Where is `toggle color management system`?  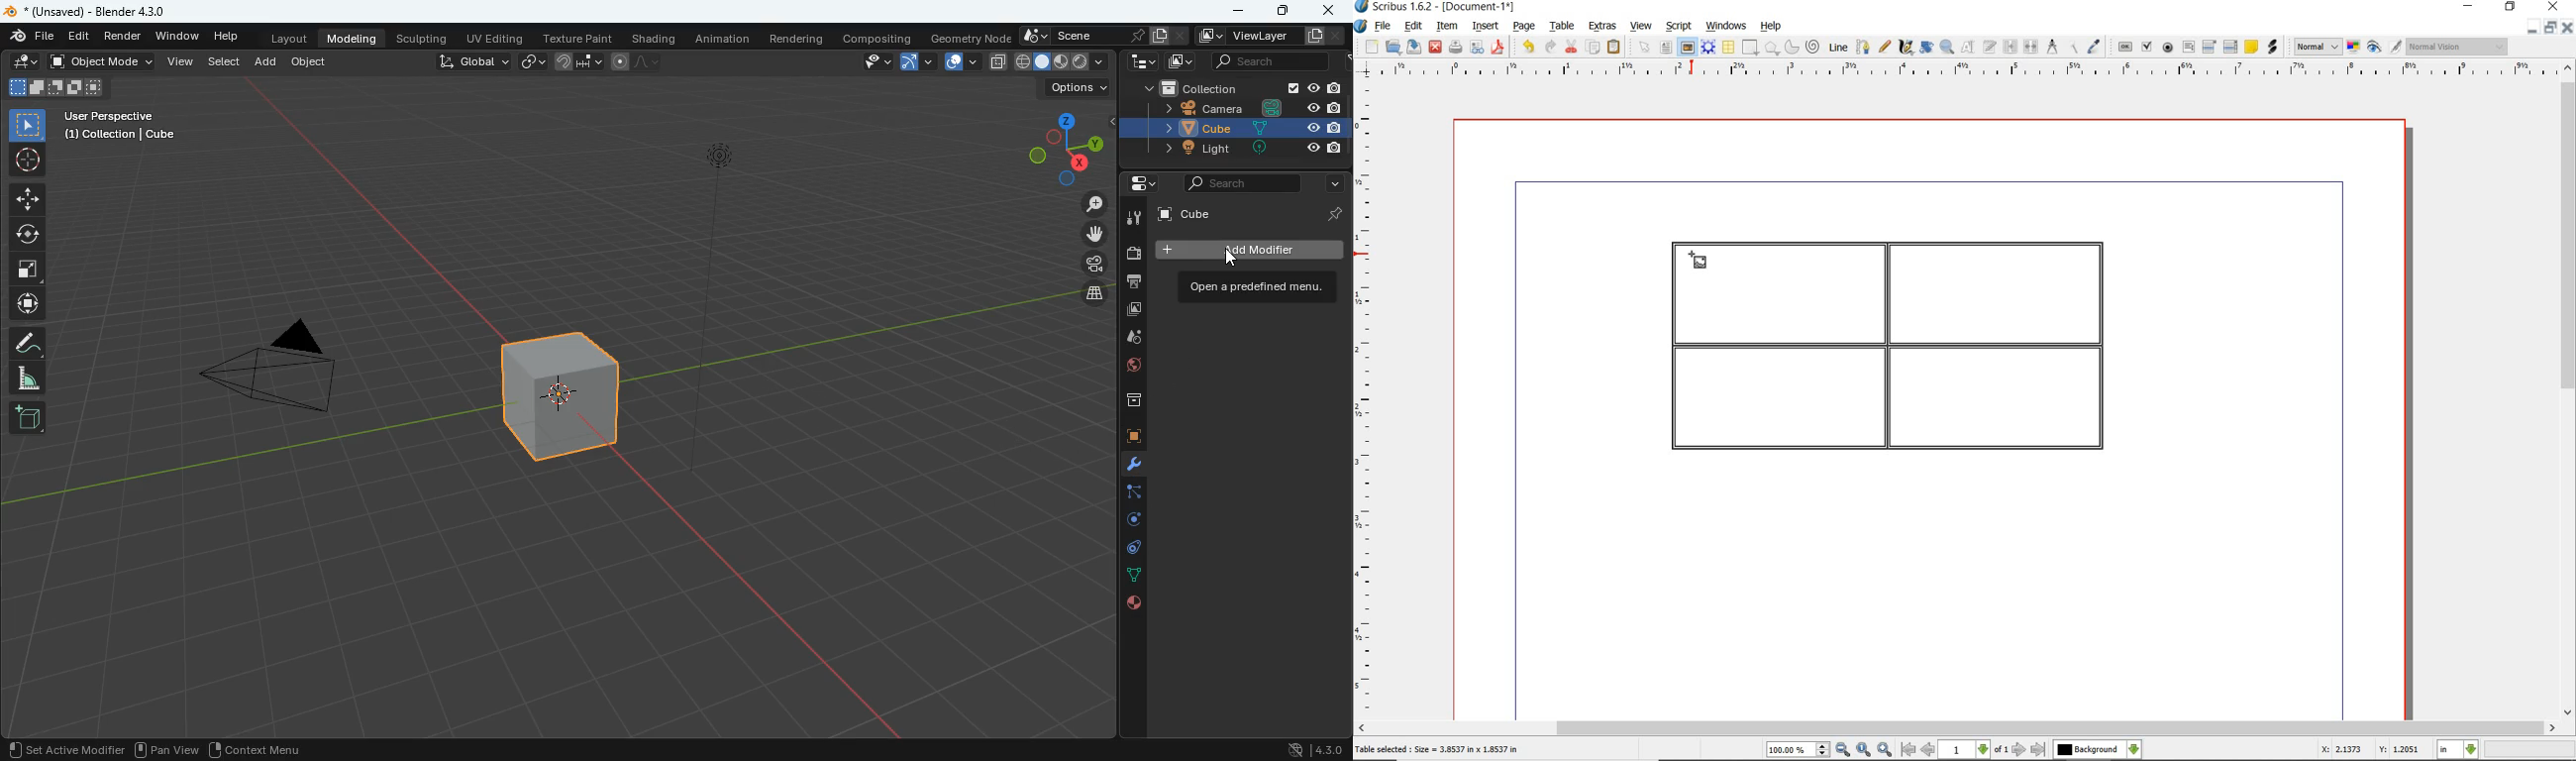
toggle color management system is located at coordinates (2355, 48).